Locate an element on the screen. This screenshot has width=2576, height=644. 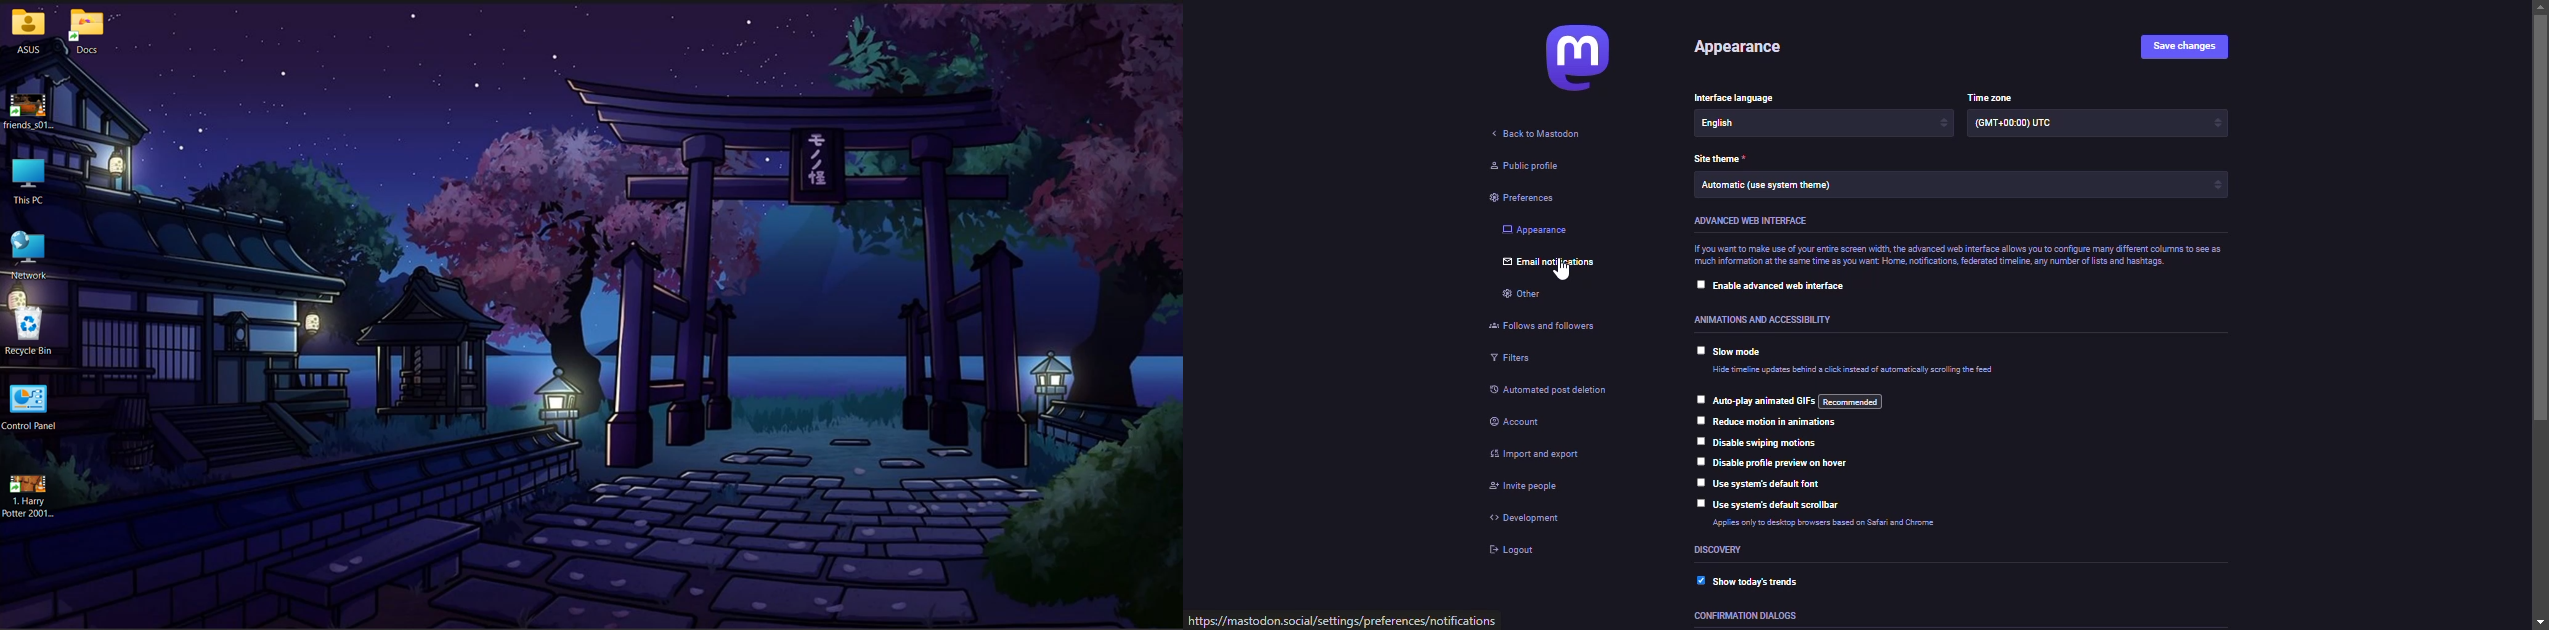
appearance is located at coordinates (1535, 230).